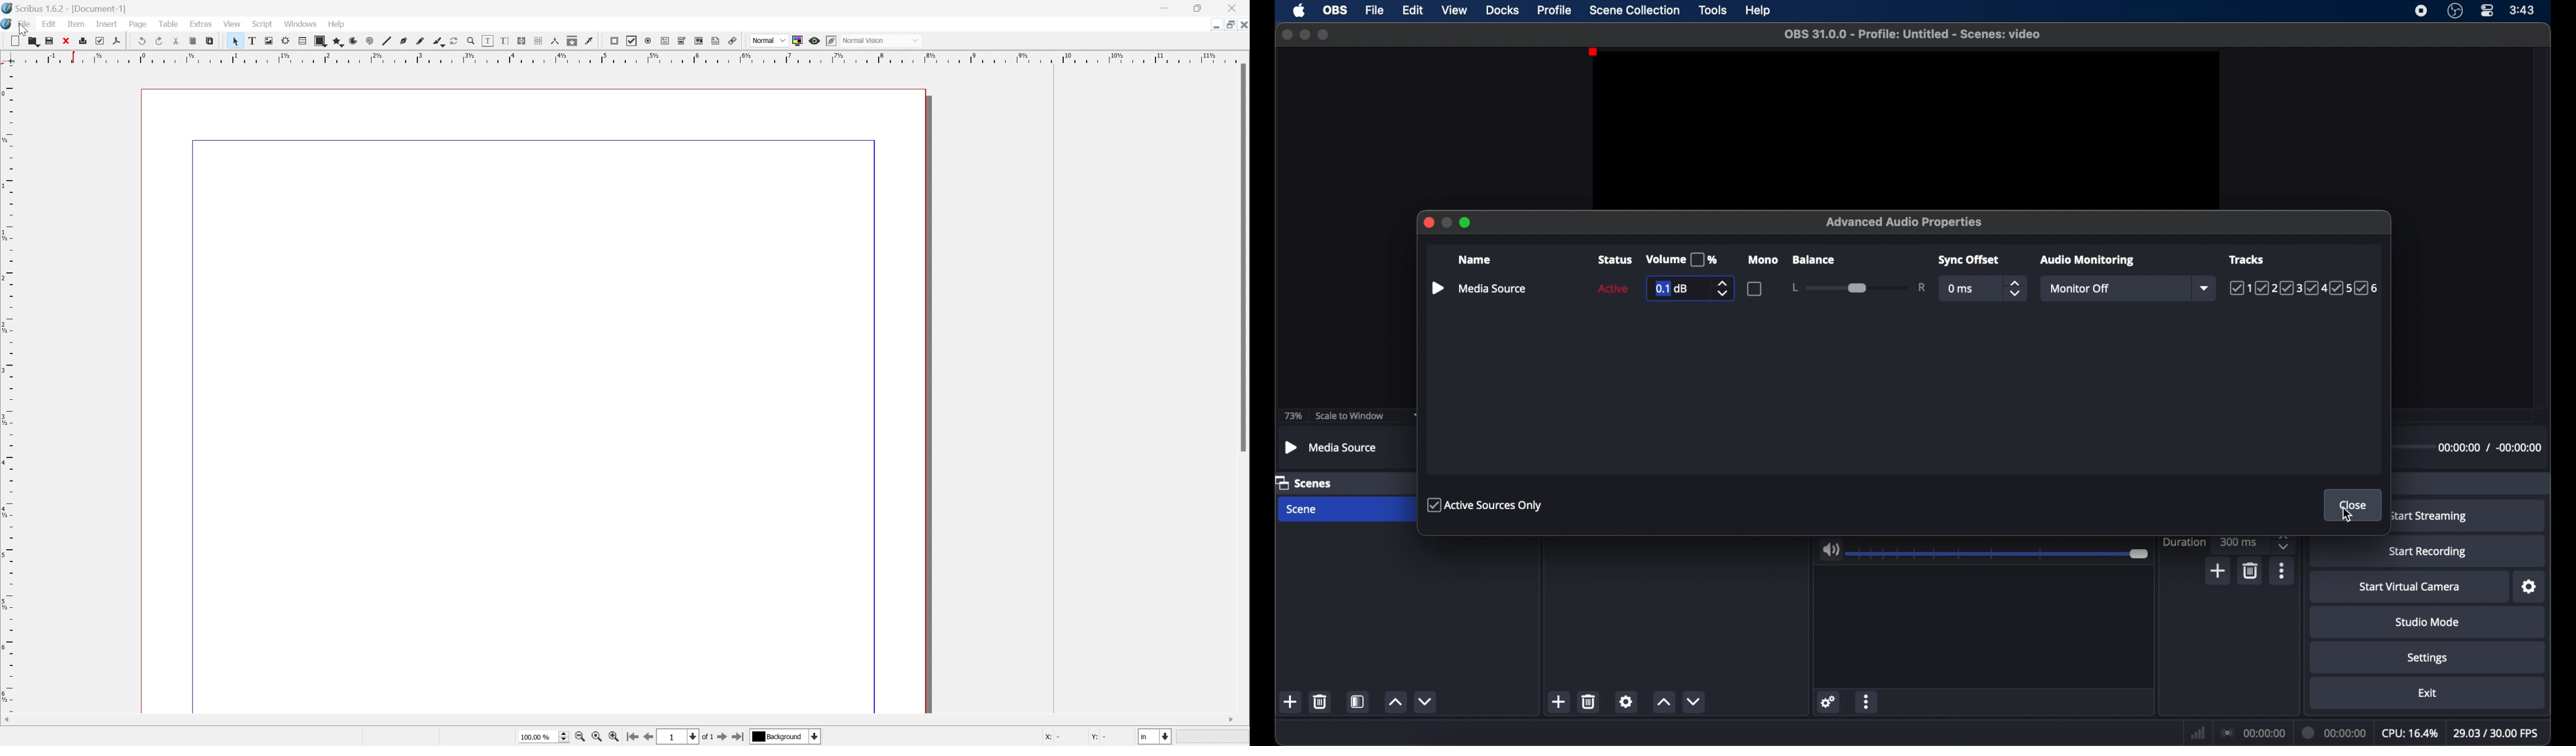  Describe the element at coordinates (1813, 260) in the screenshot. I see `balance` at that location.